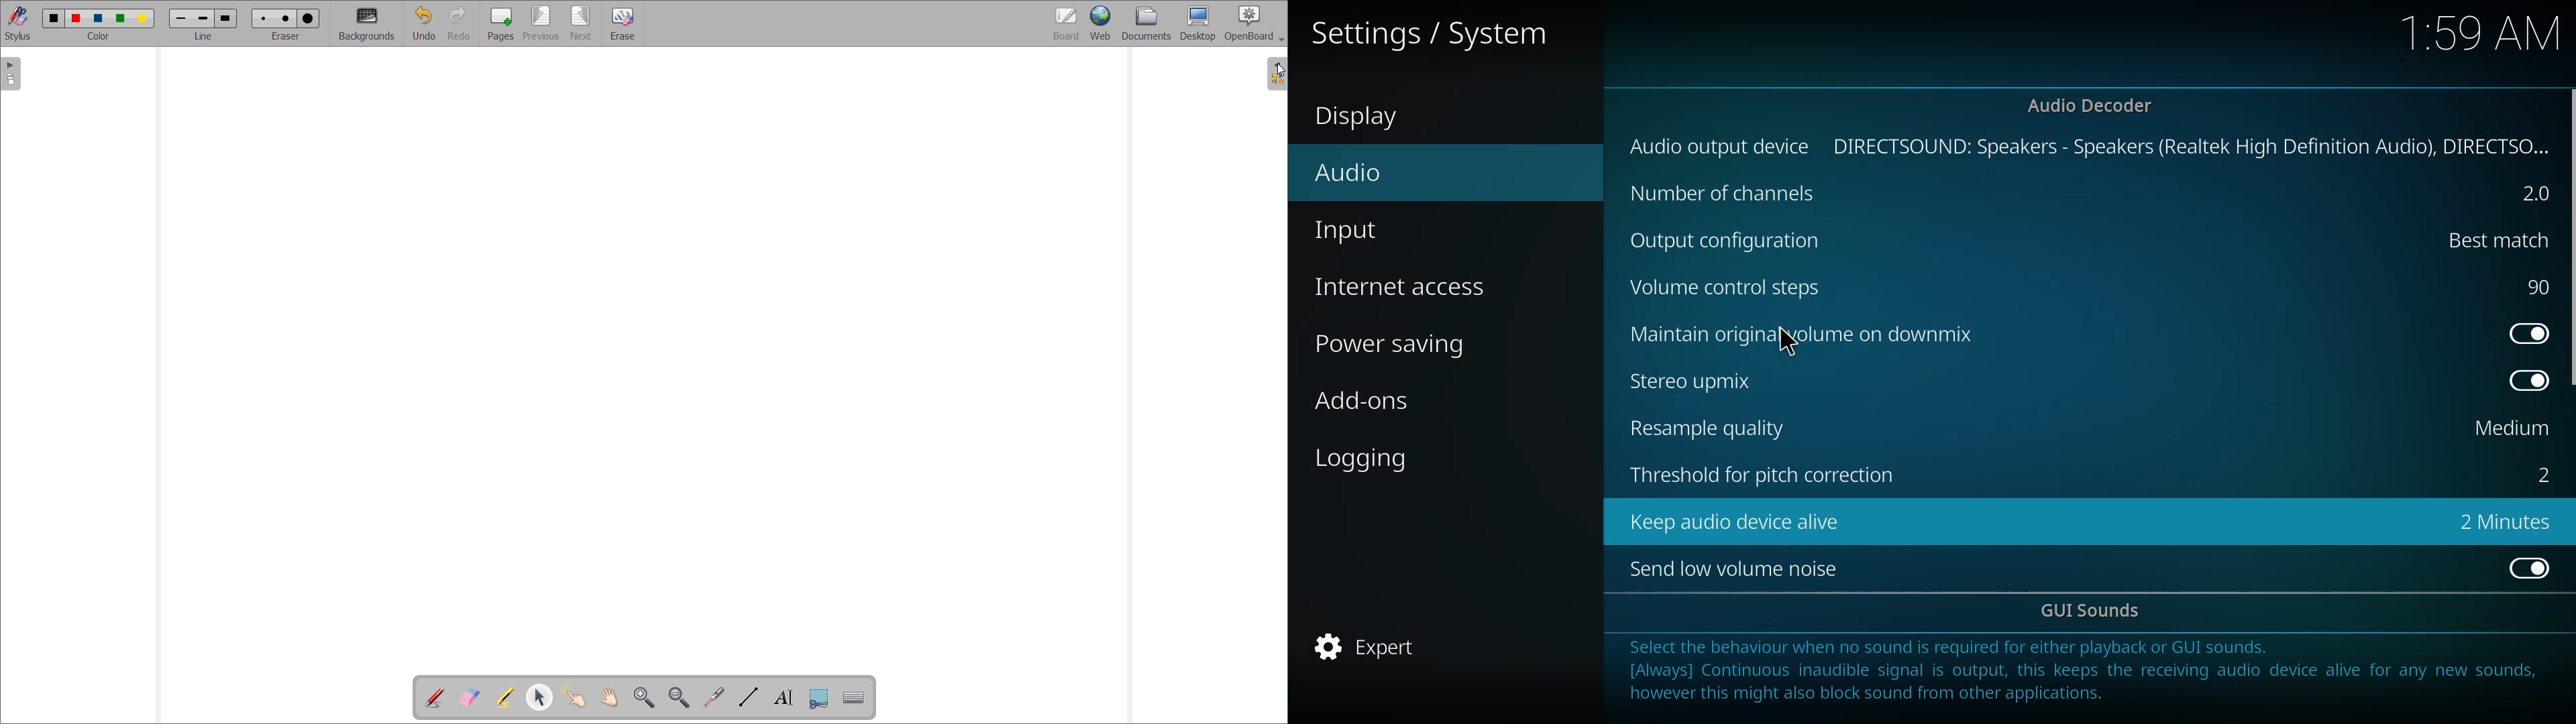 Image resolution: width=2576 pixels, height=728 pixels. Describe the element at coordinates (1736, 290) in the screenshot. I see `volume control steps` at that location.